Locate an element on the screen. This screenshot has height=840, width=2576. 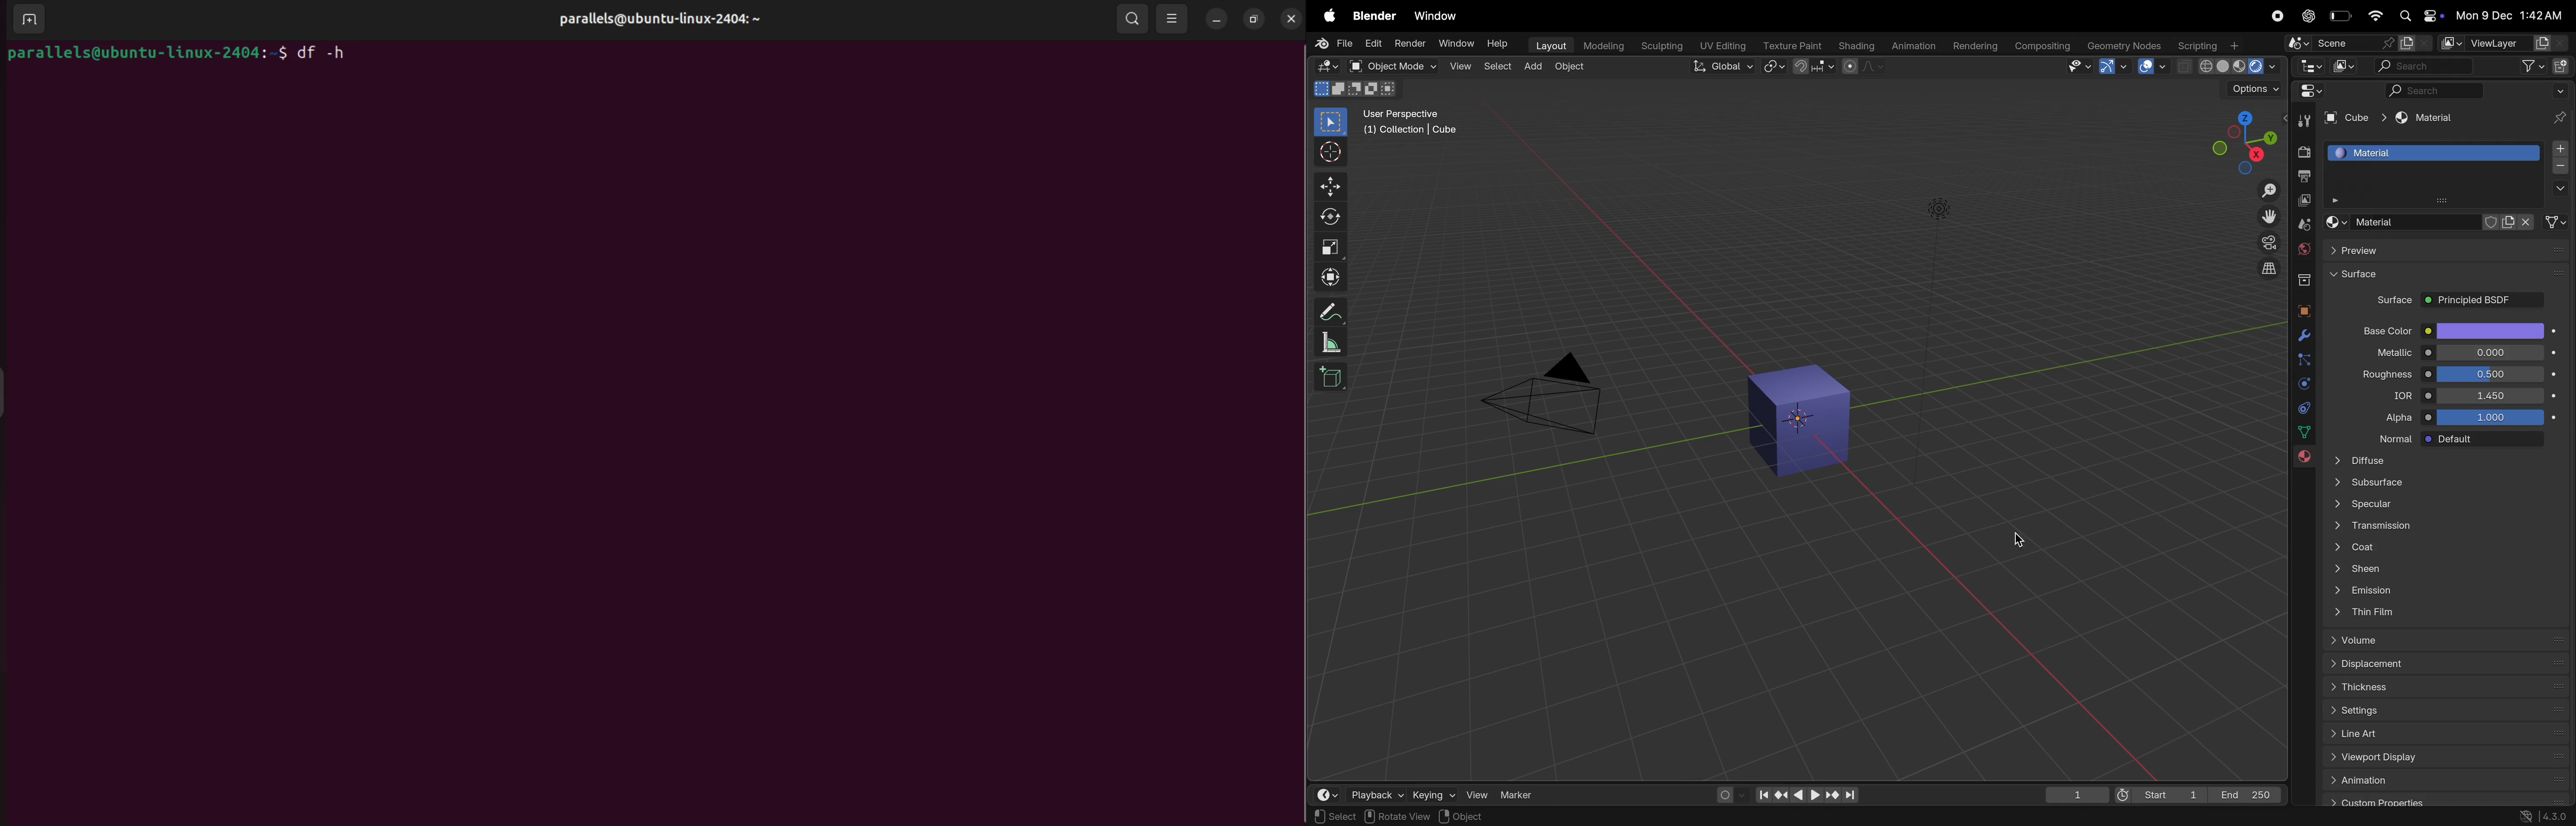
displace meny is located at coordinates (2447, 665).